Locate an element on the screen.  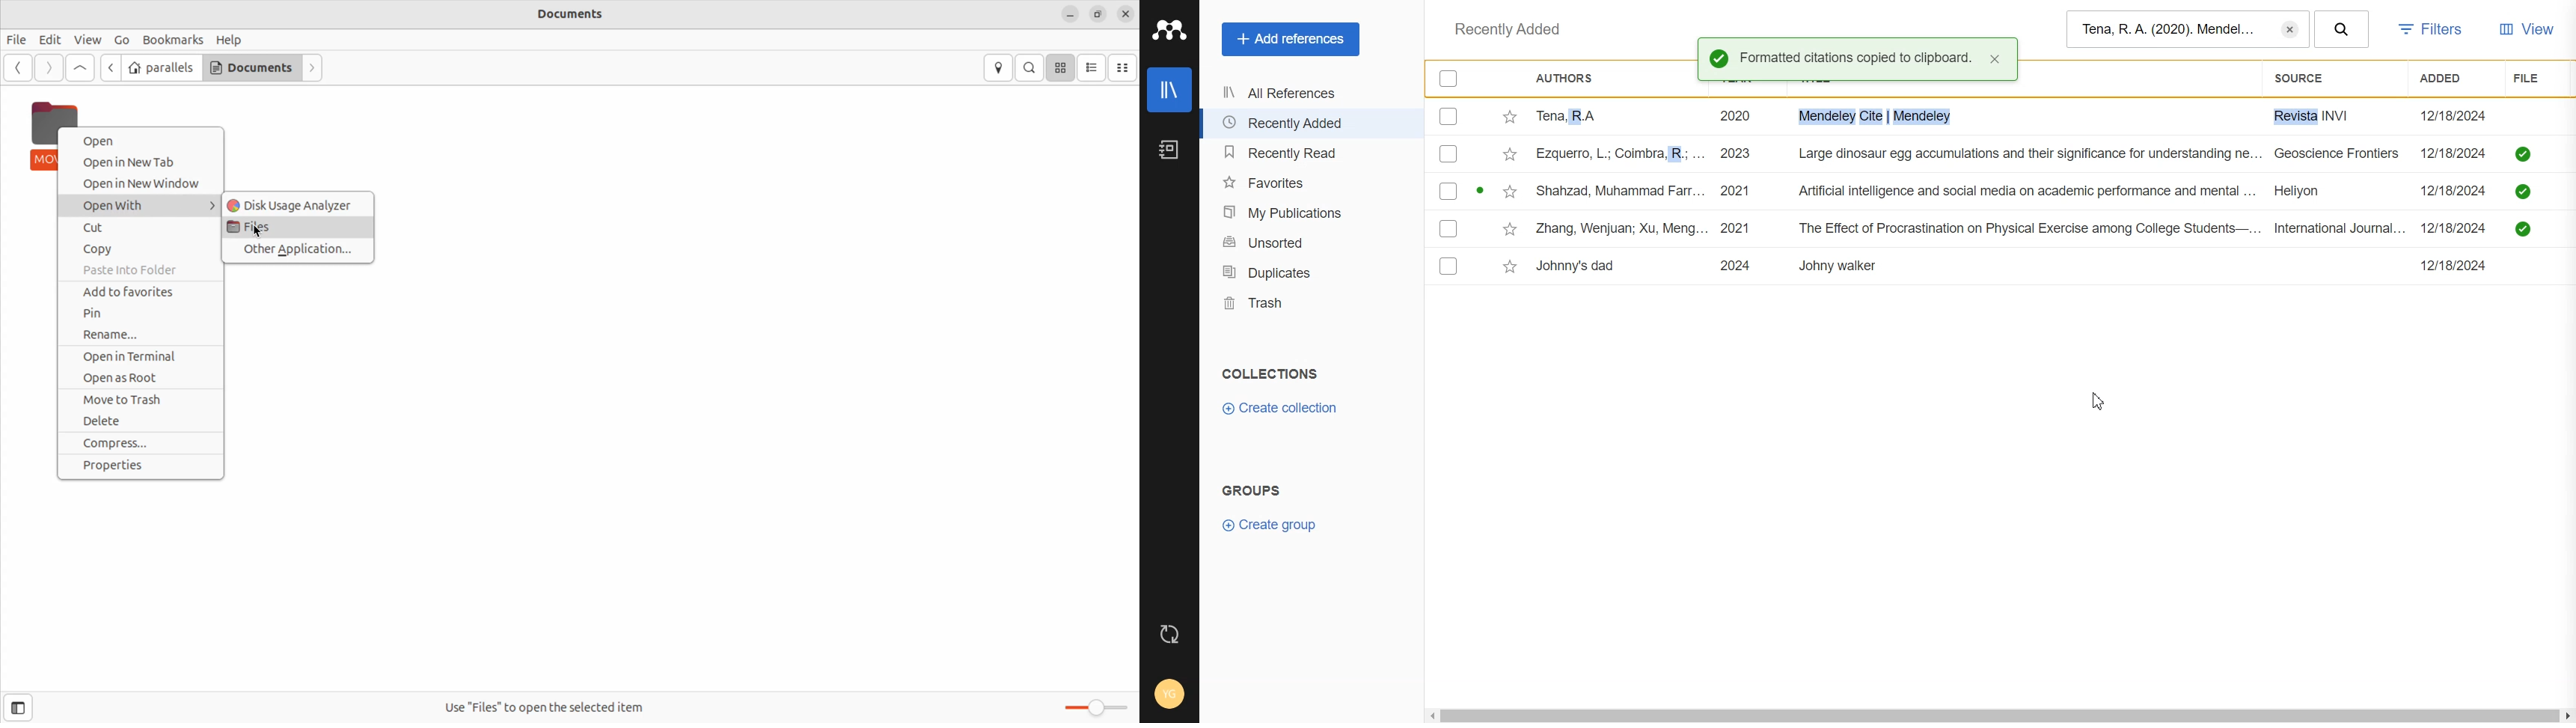
Unsorted is located at coordinates (1312, 242).